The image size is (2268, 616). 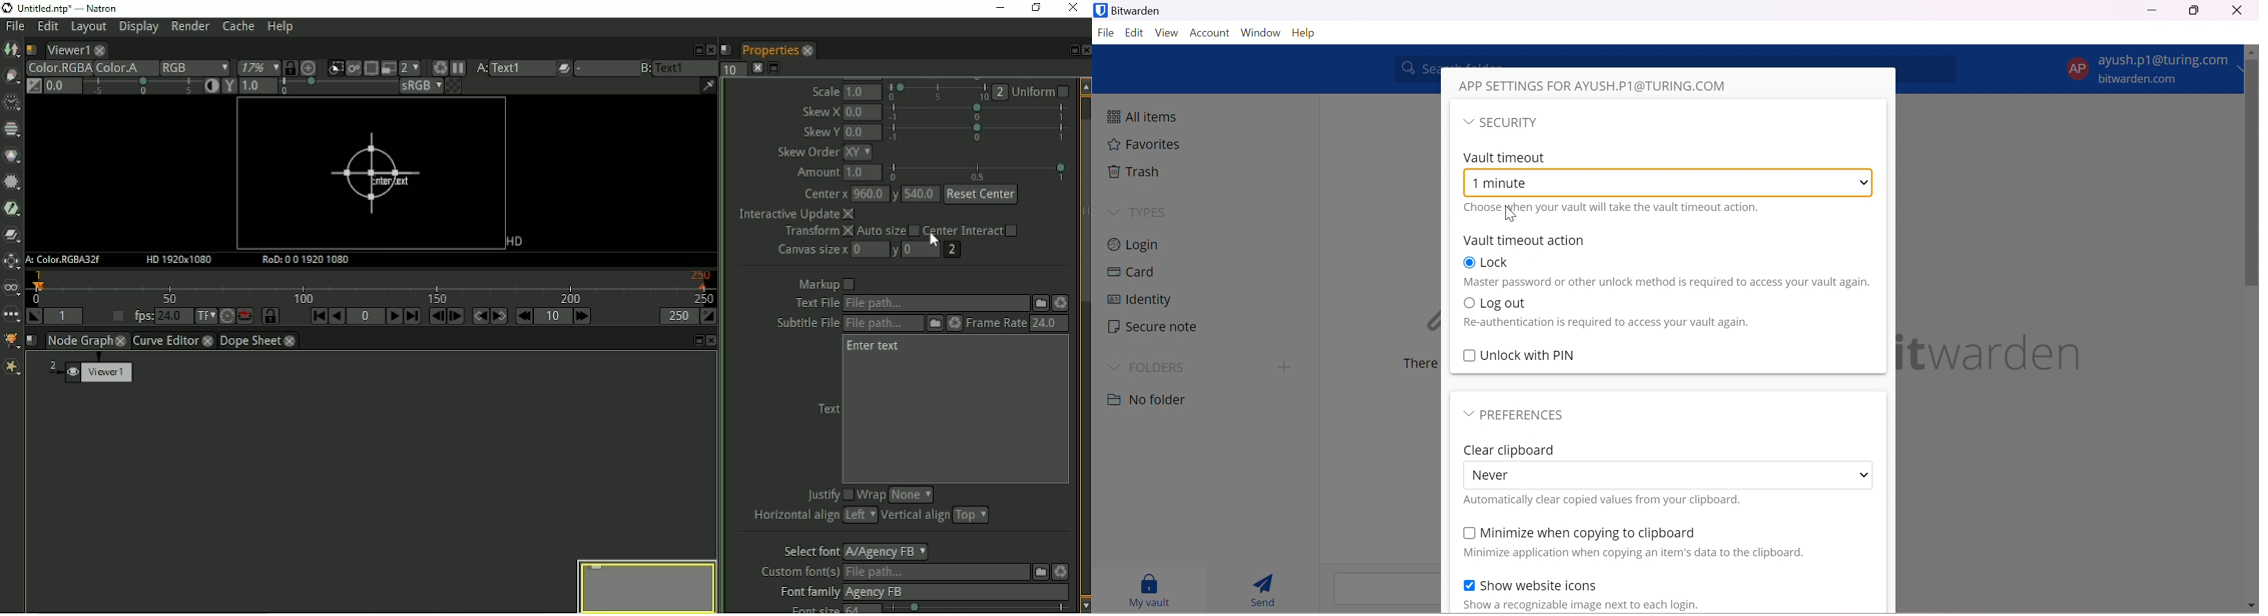 I want to click on Help, so click(x=1308, y=34).